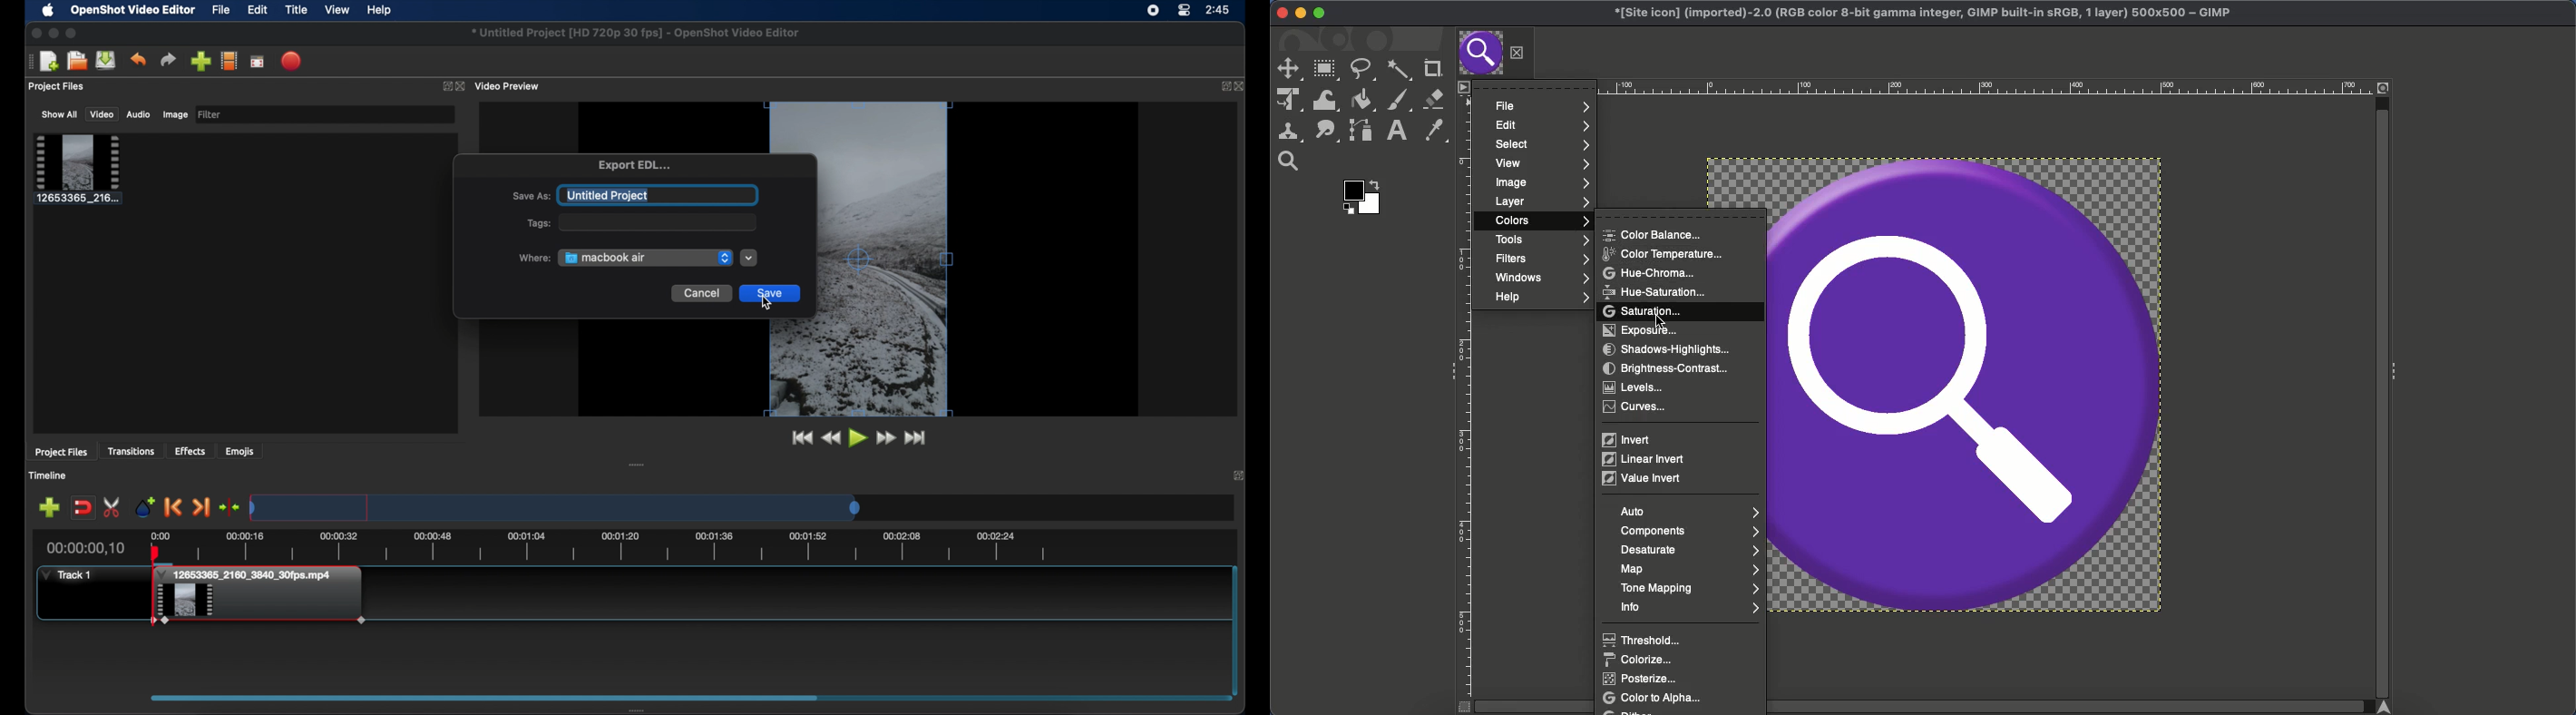 This screenshot has height=728, width=2576. Describe the element at coordinates (1657, 698) in the screenshot. I see `Color to alpha` at that location.